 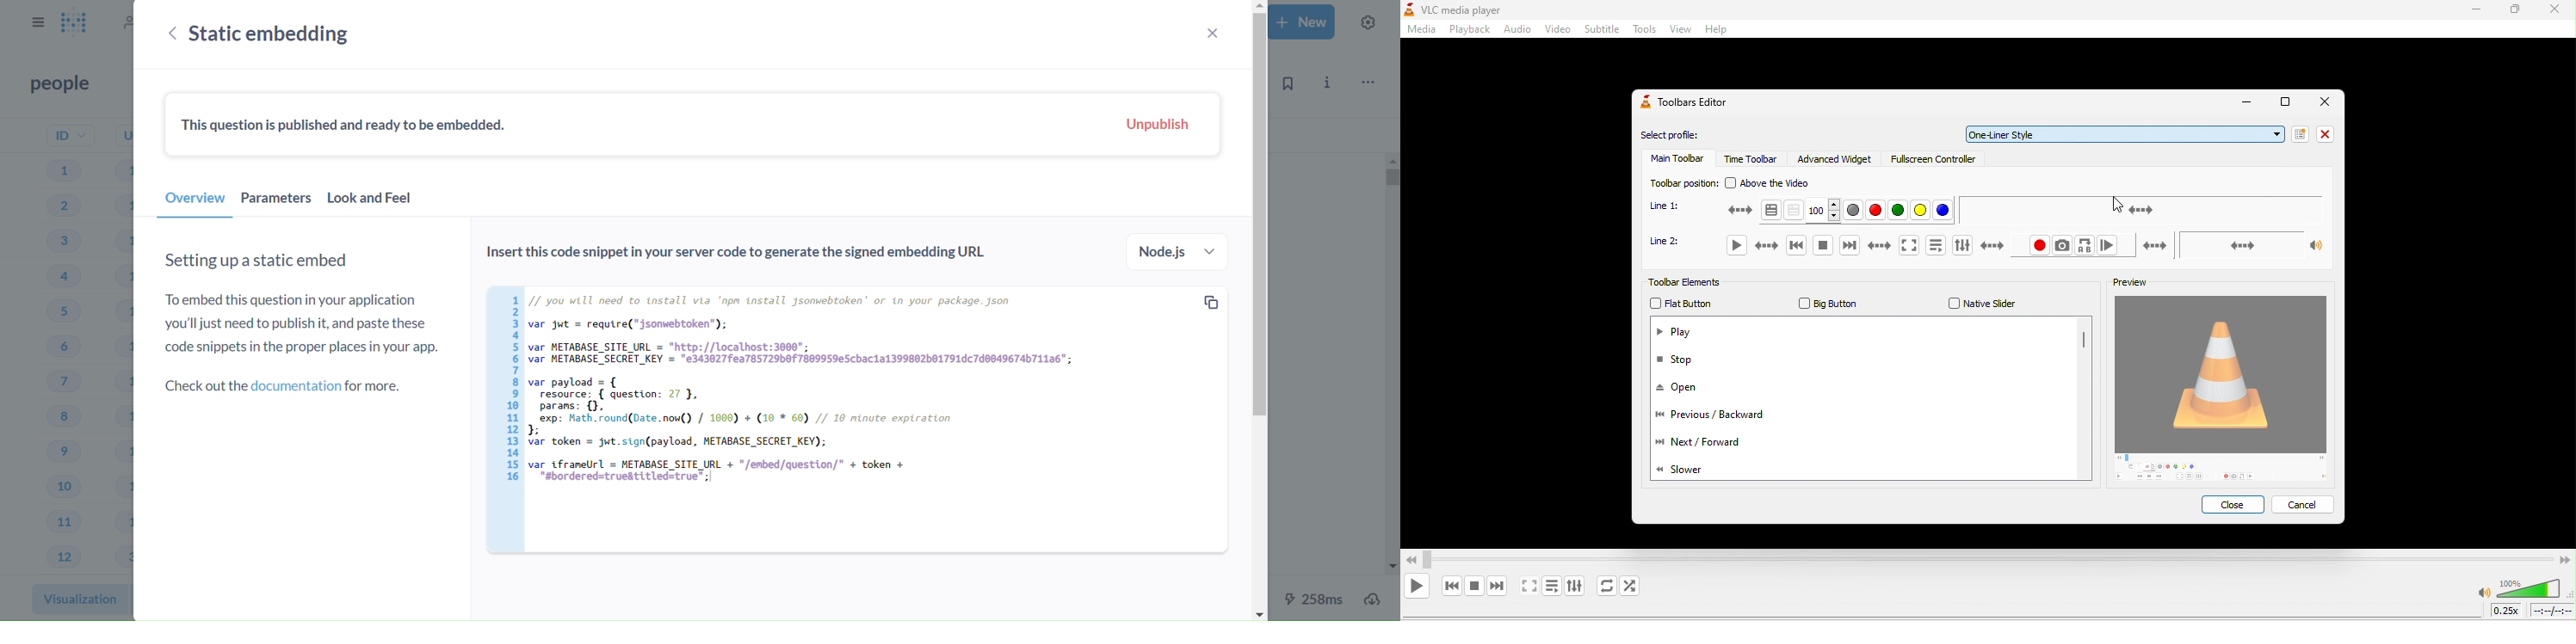 I want to click on green color, so click(x=1898, y=211).